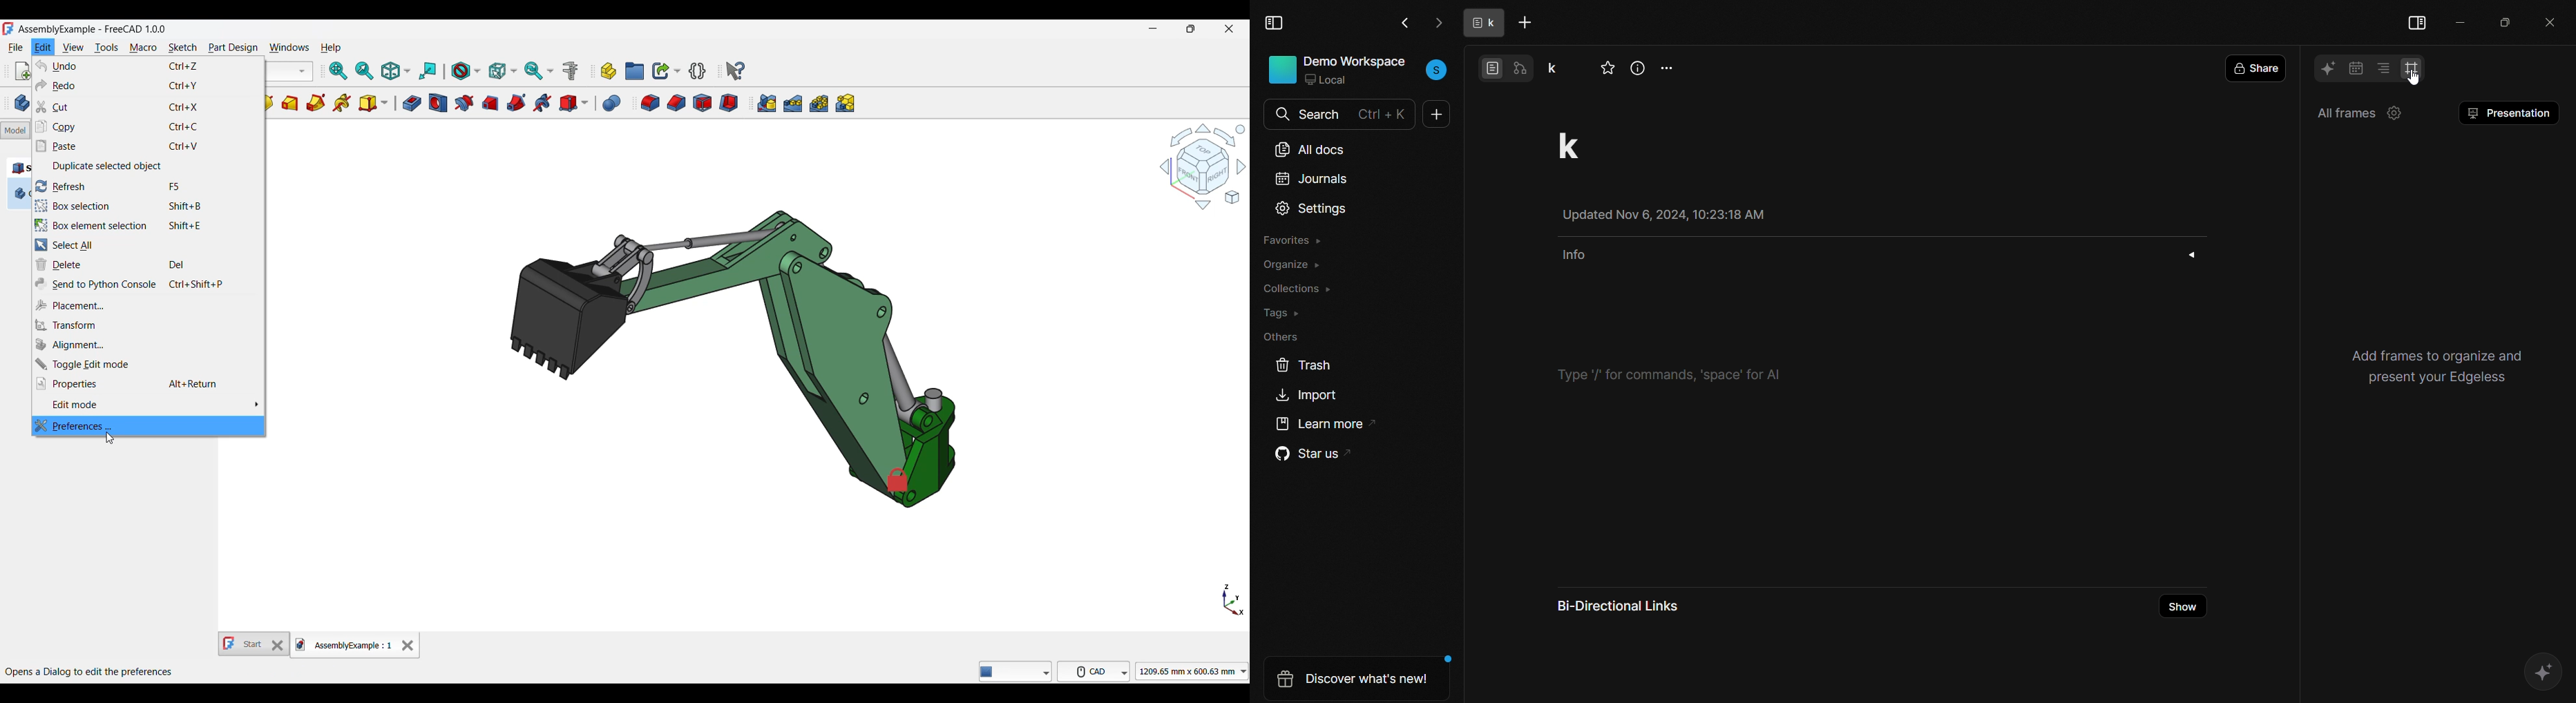 The image size is (2576, 728). What do you see at coordinates (365, 71) in the screenshot?
I see `Fit selection` at bounding box center [365, 71].